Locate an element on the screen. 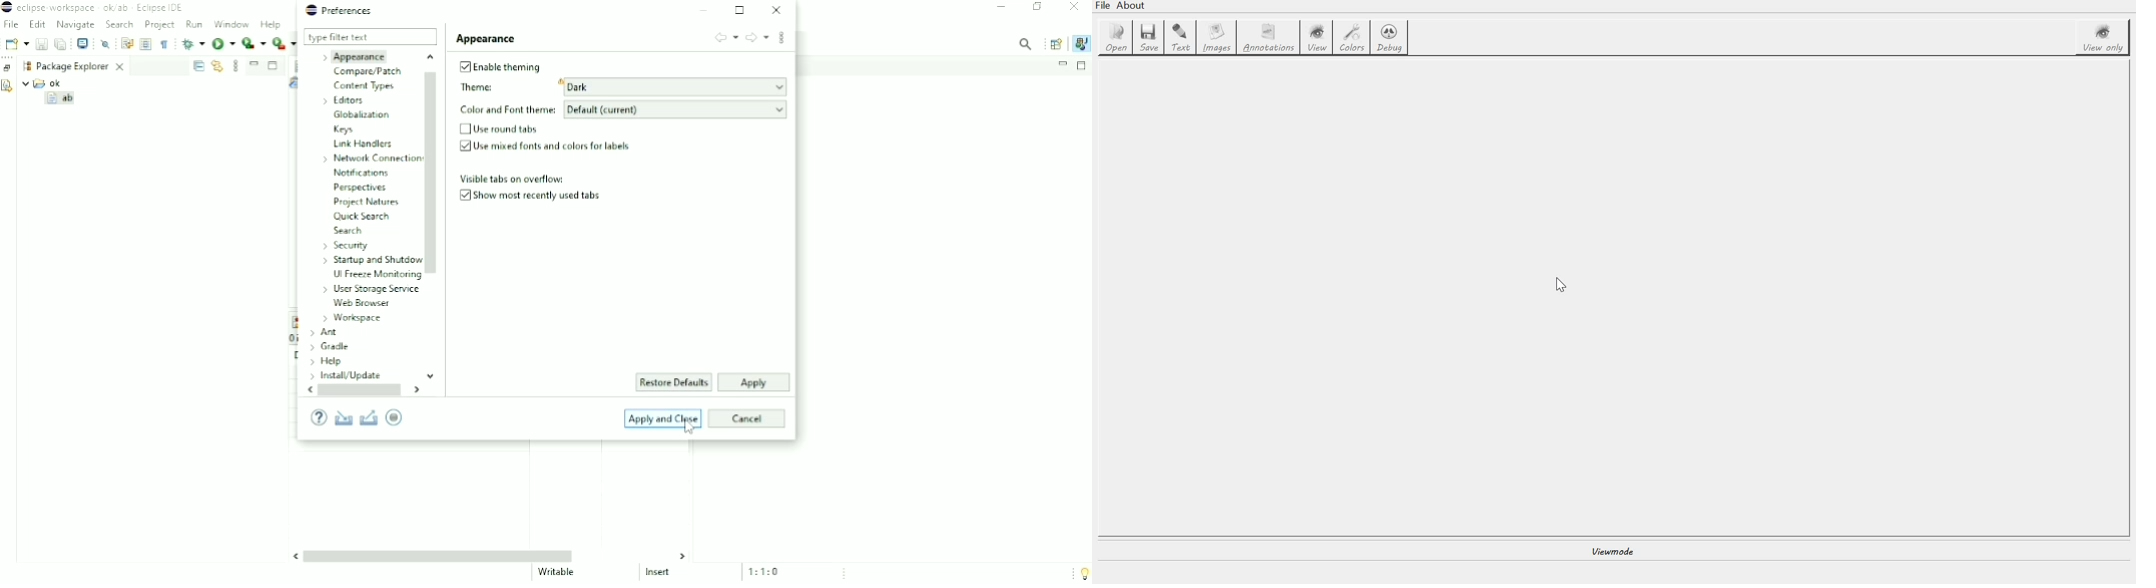 This screenshot has width=2156, height=588. Link with Editor is located at coordinates (217, 66).